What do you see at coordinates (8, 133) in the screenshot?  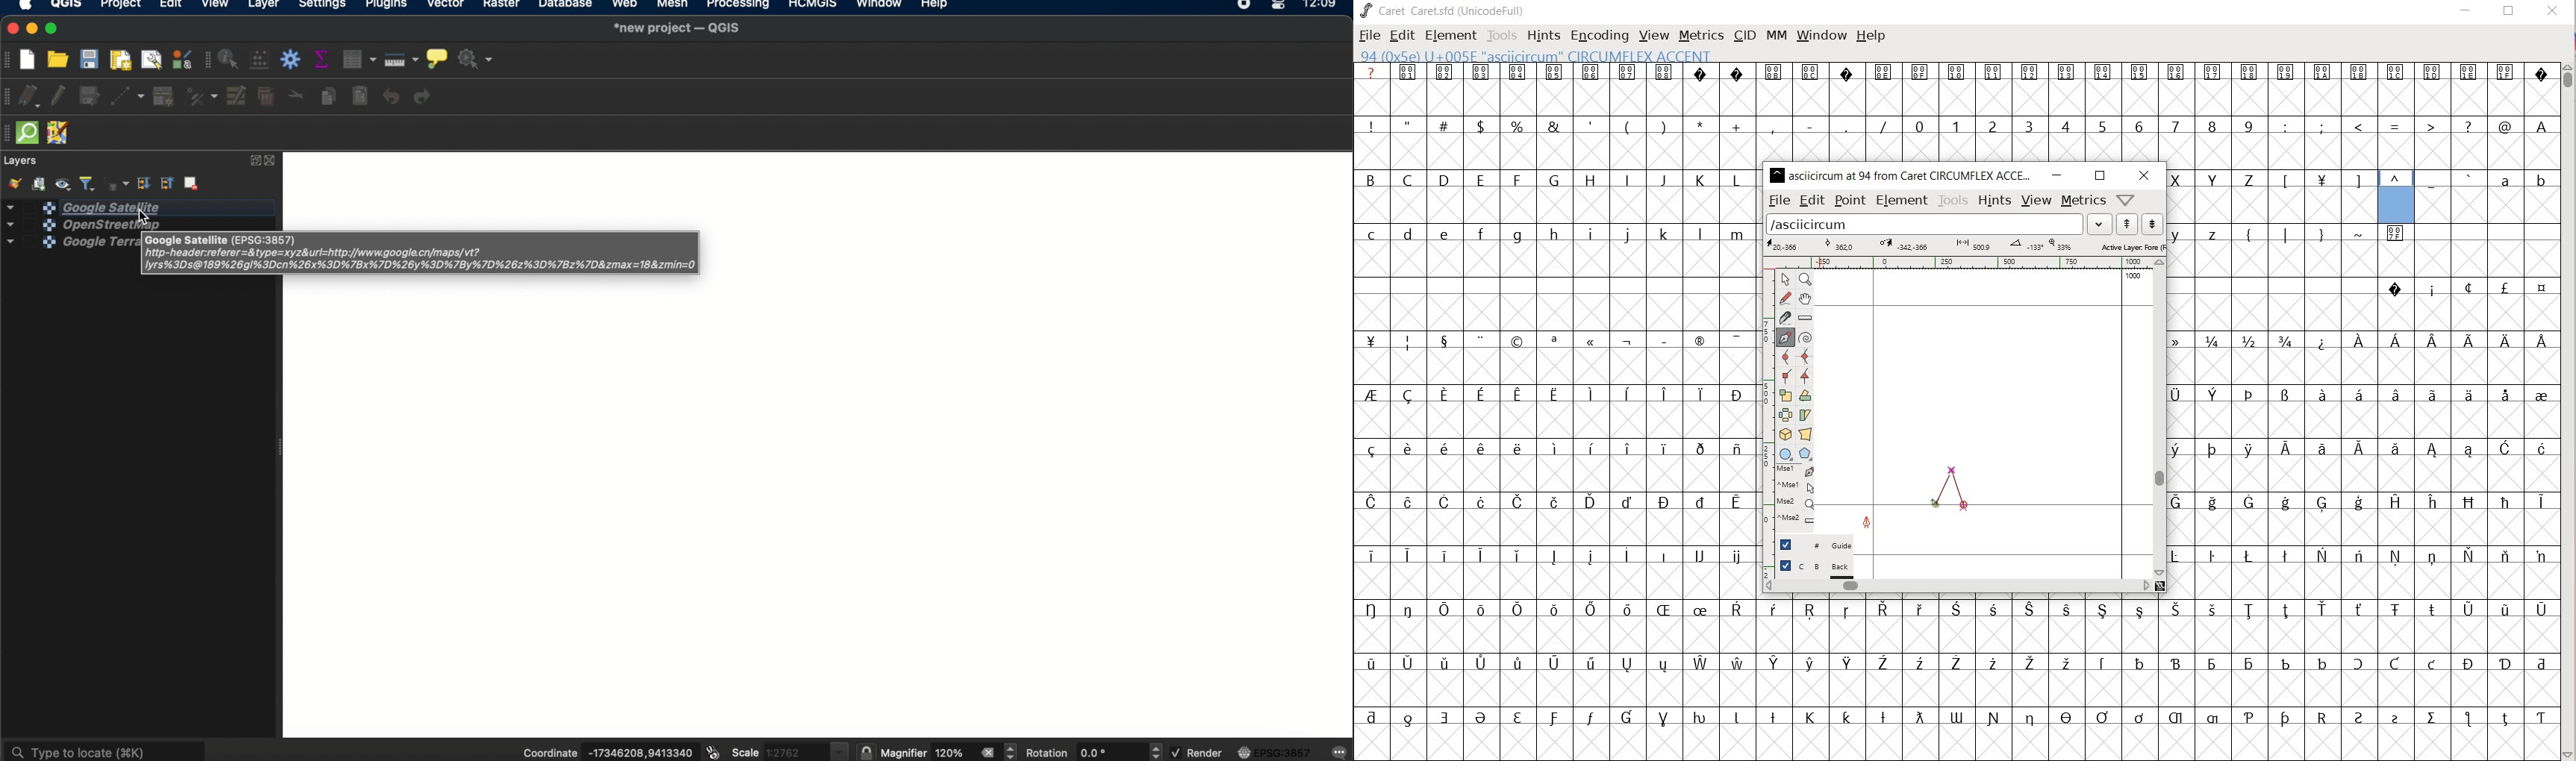 I see `hidden toolbar` at bounding box center [8, 133].